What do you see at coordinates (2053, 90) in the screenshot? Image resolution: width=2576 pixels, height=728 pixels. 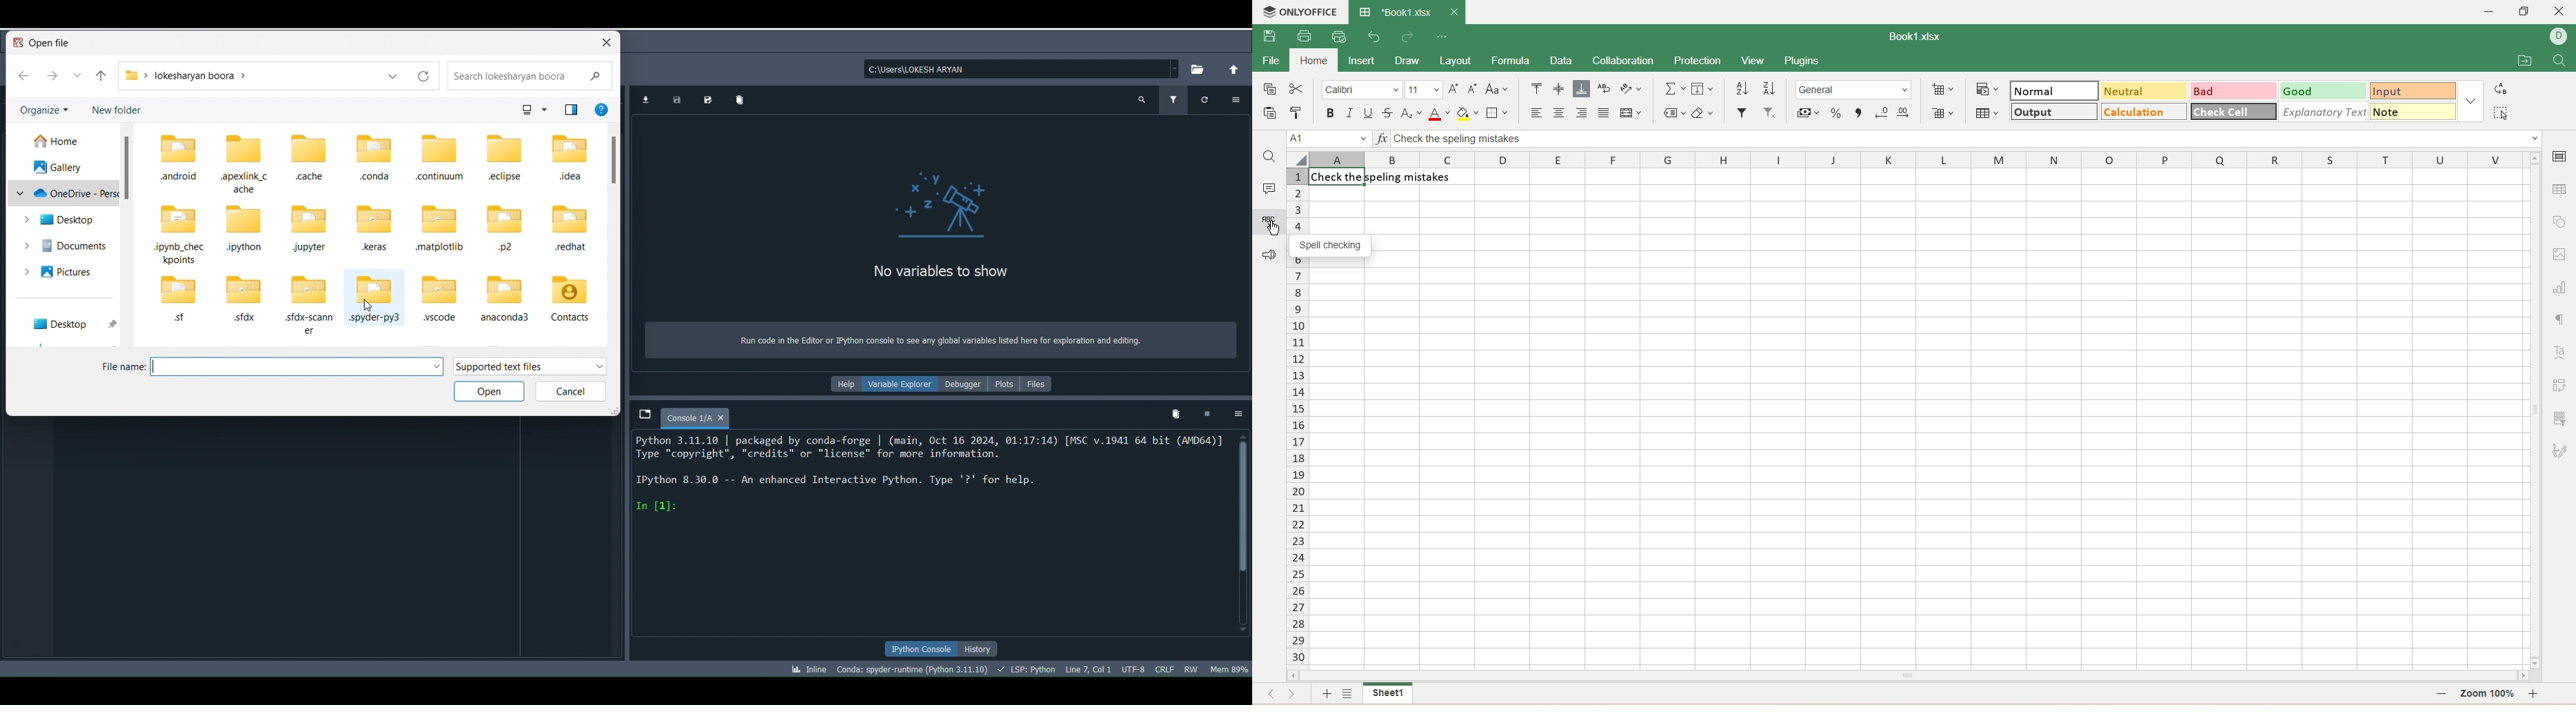 I see `normal` at bounding box center [2053, 90].